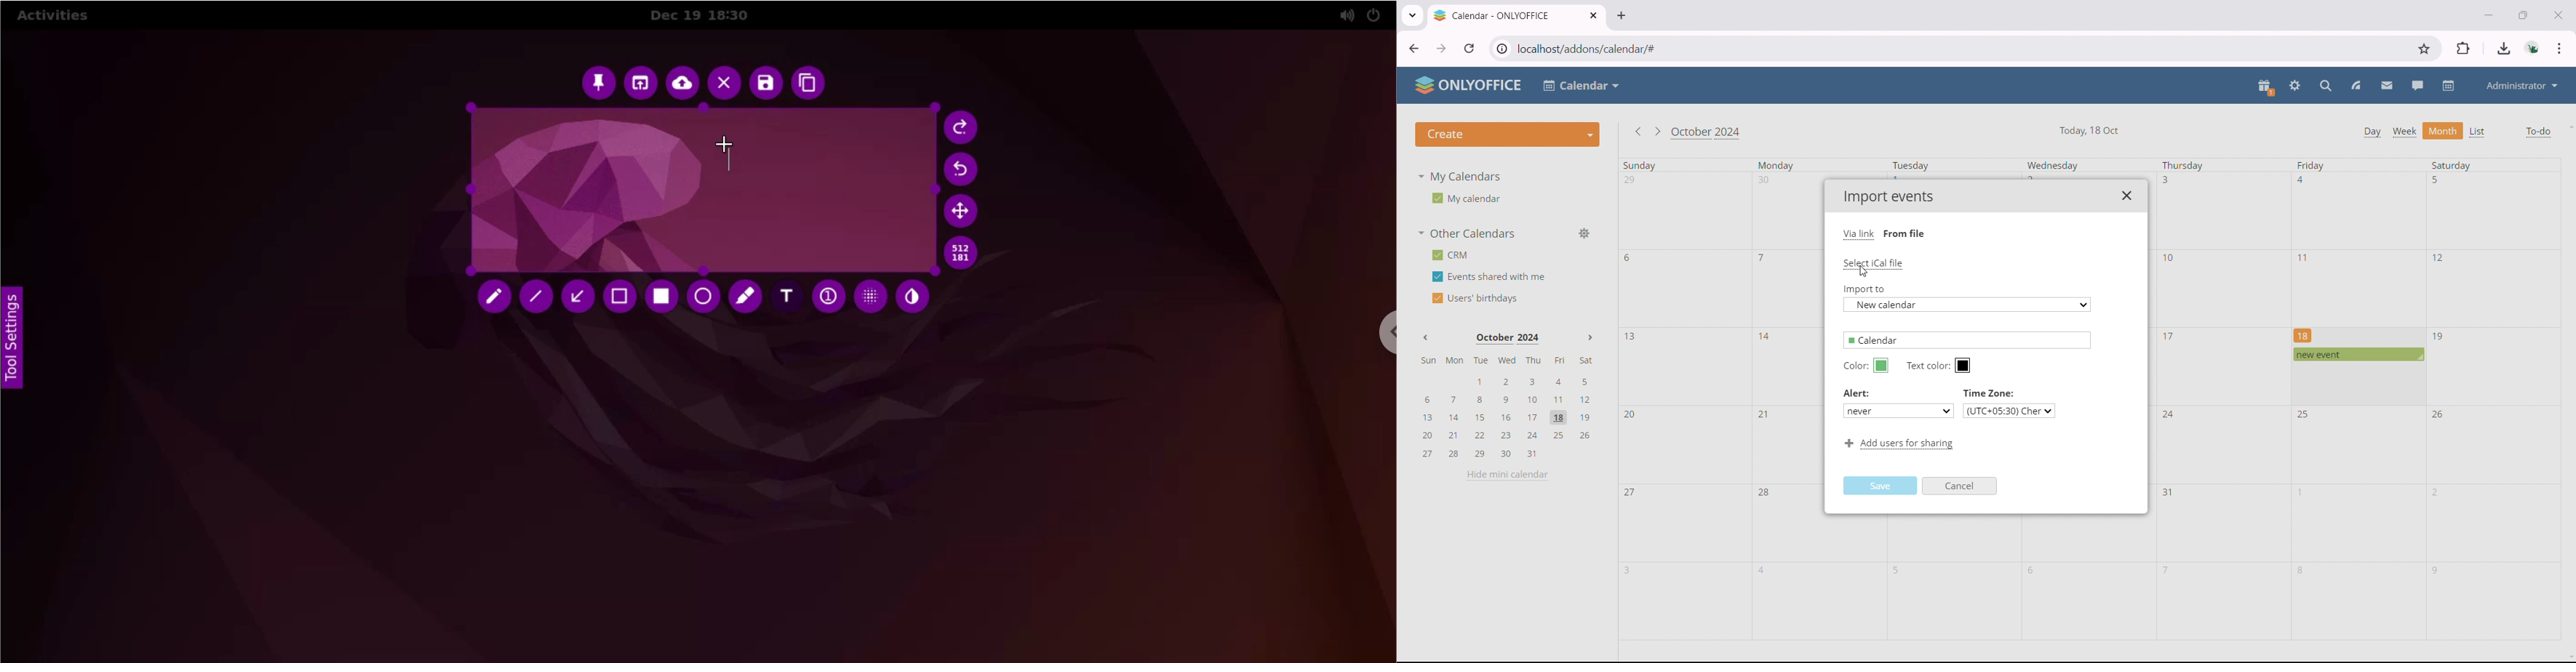  Describe the element at coordinates (1507, 134) in the screenshot. I see `create` at that location.